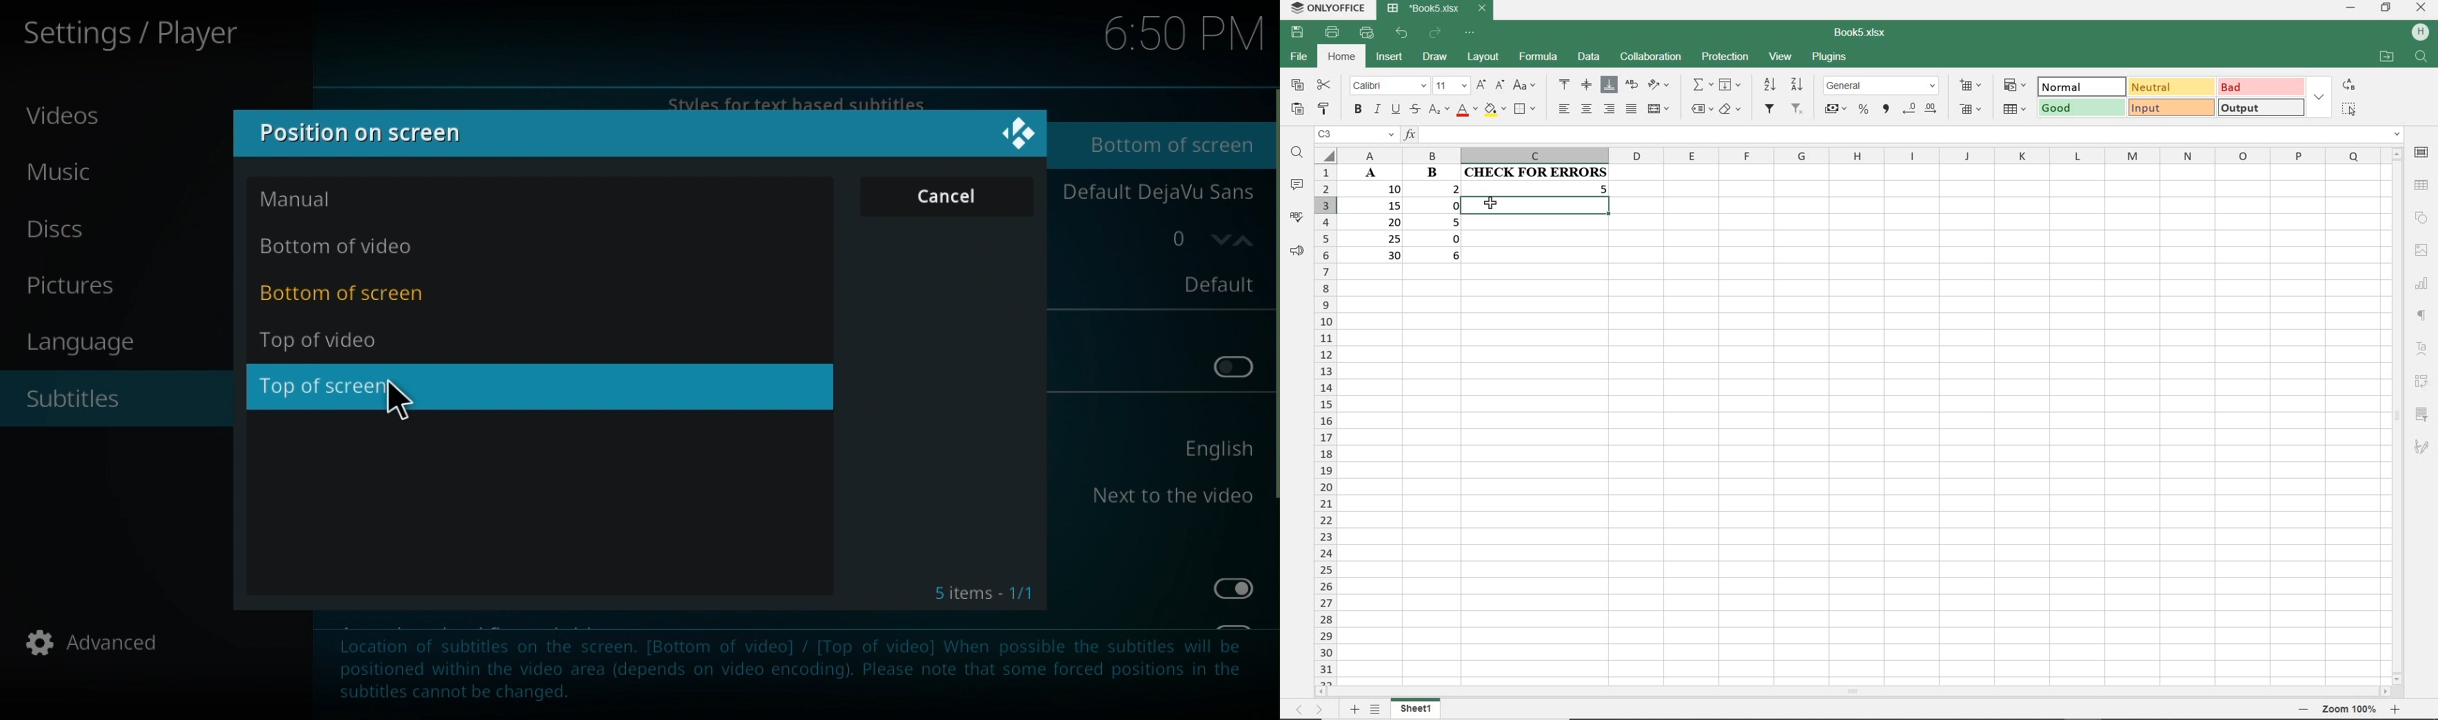 The height and width of the screenshot is (728, 2464). What do you see at coordinates (2423, 183) in the screenshot?
I see `` at bounding box center [2423, 183].